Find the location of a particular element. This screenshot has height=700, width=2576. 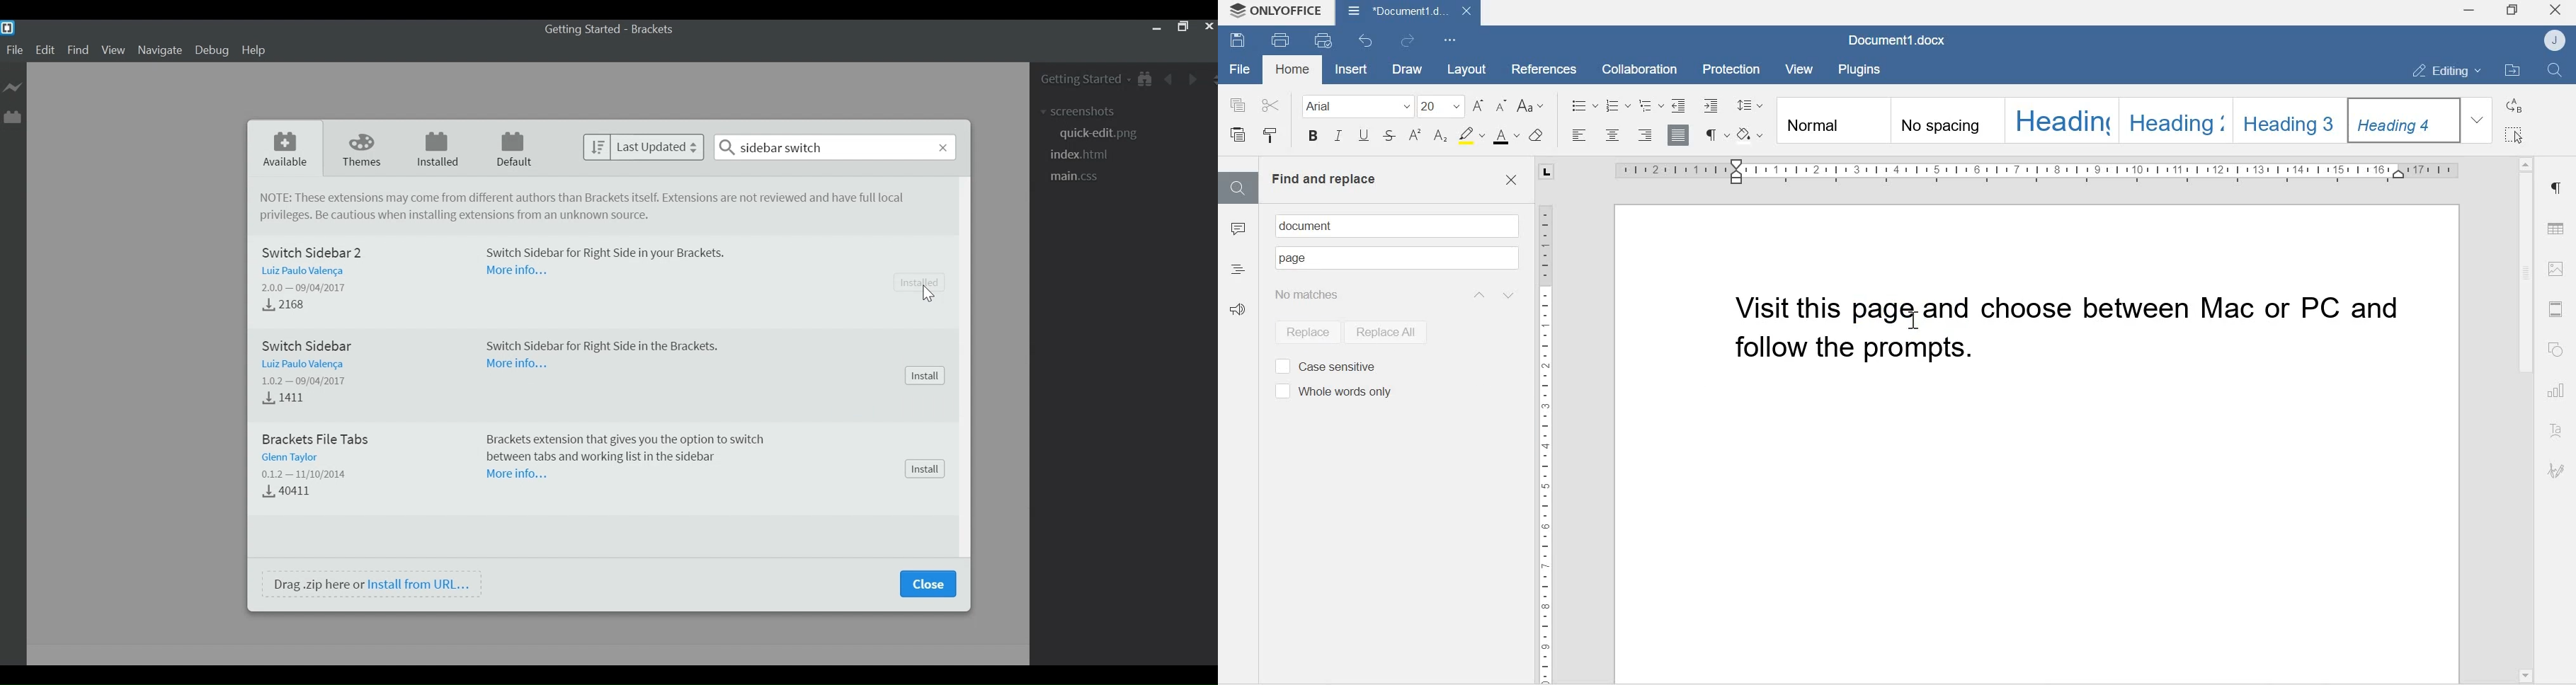

Luiz Paulo Valenca is located at coordinates (306, 366).